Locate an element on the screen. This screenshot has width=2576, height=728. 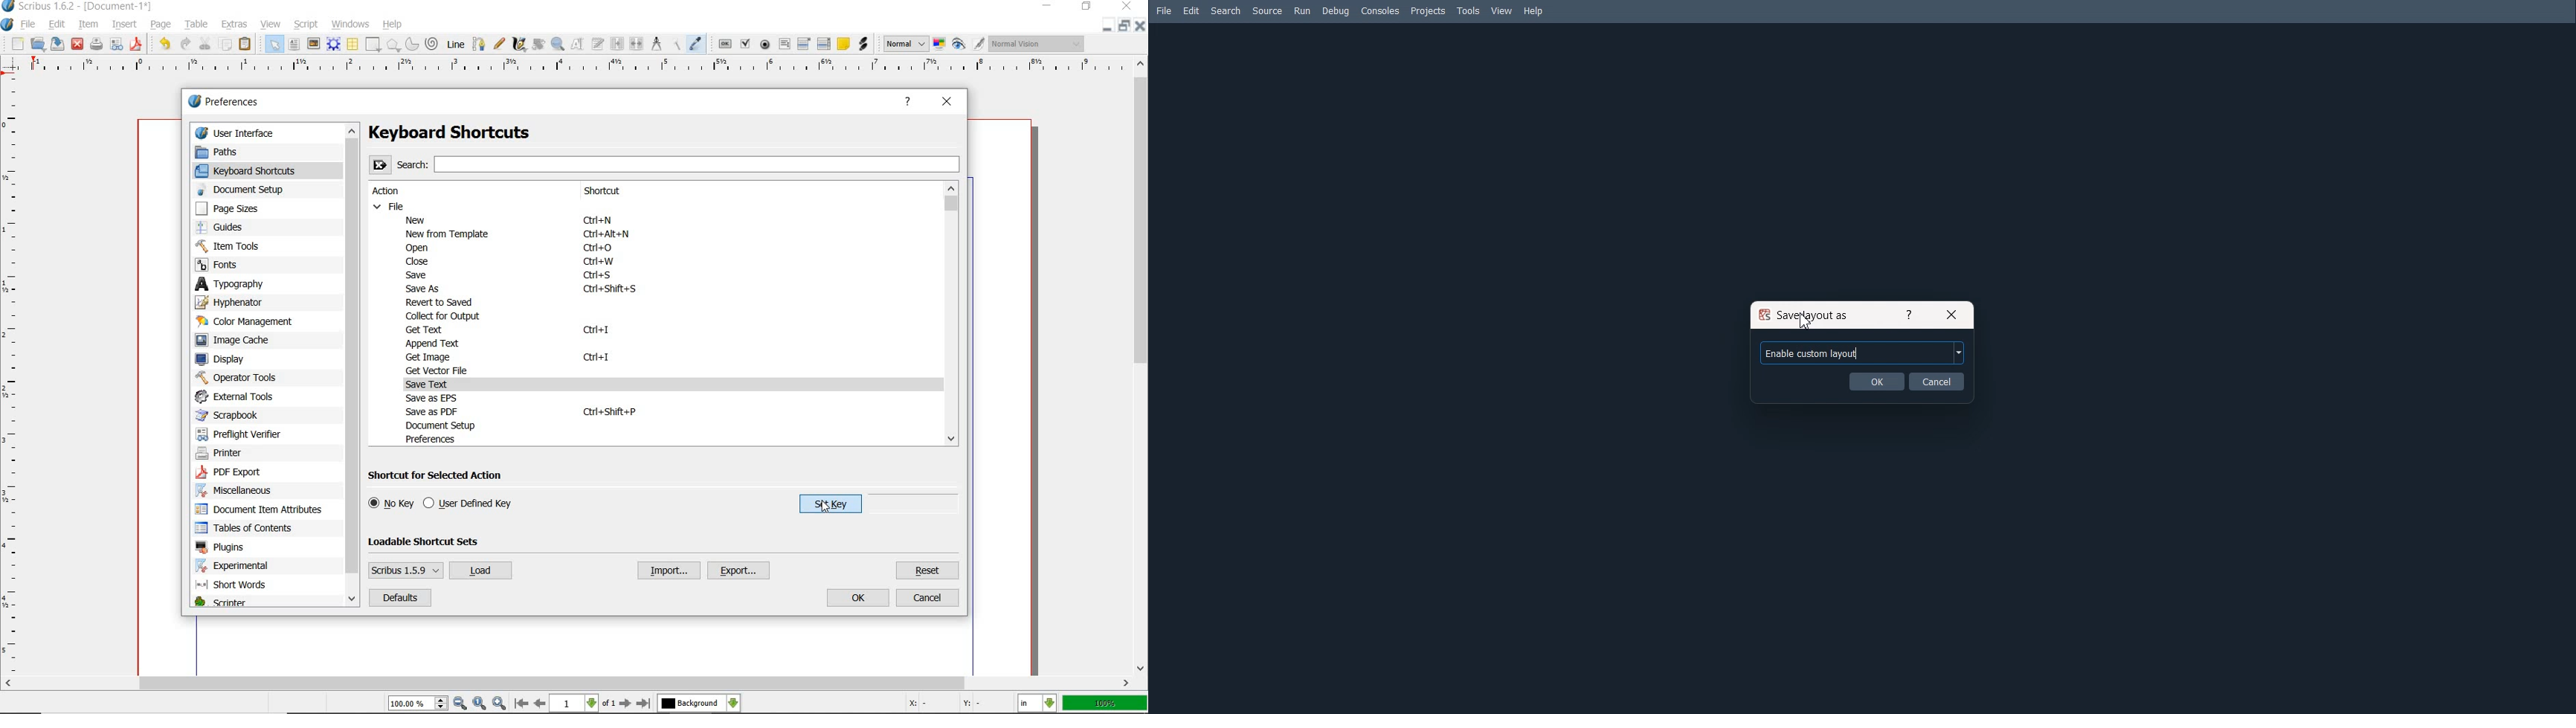
operator tools is located at coordinates (237, 378).